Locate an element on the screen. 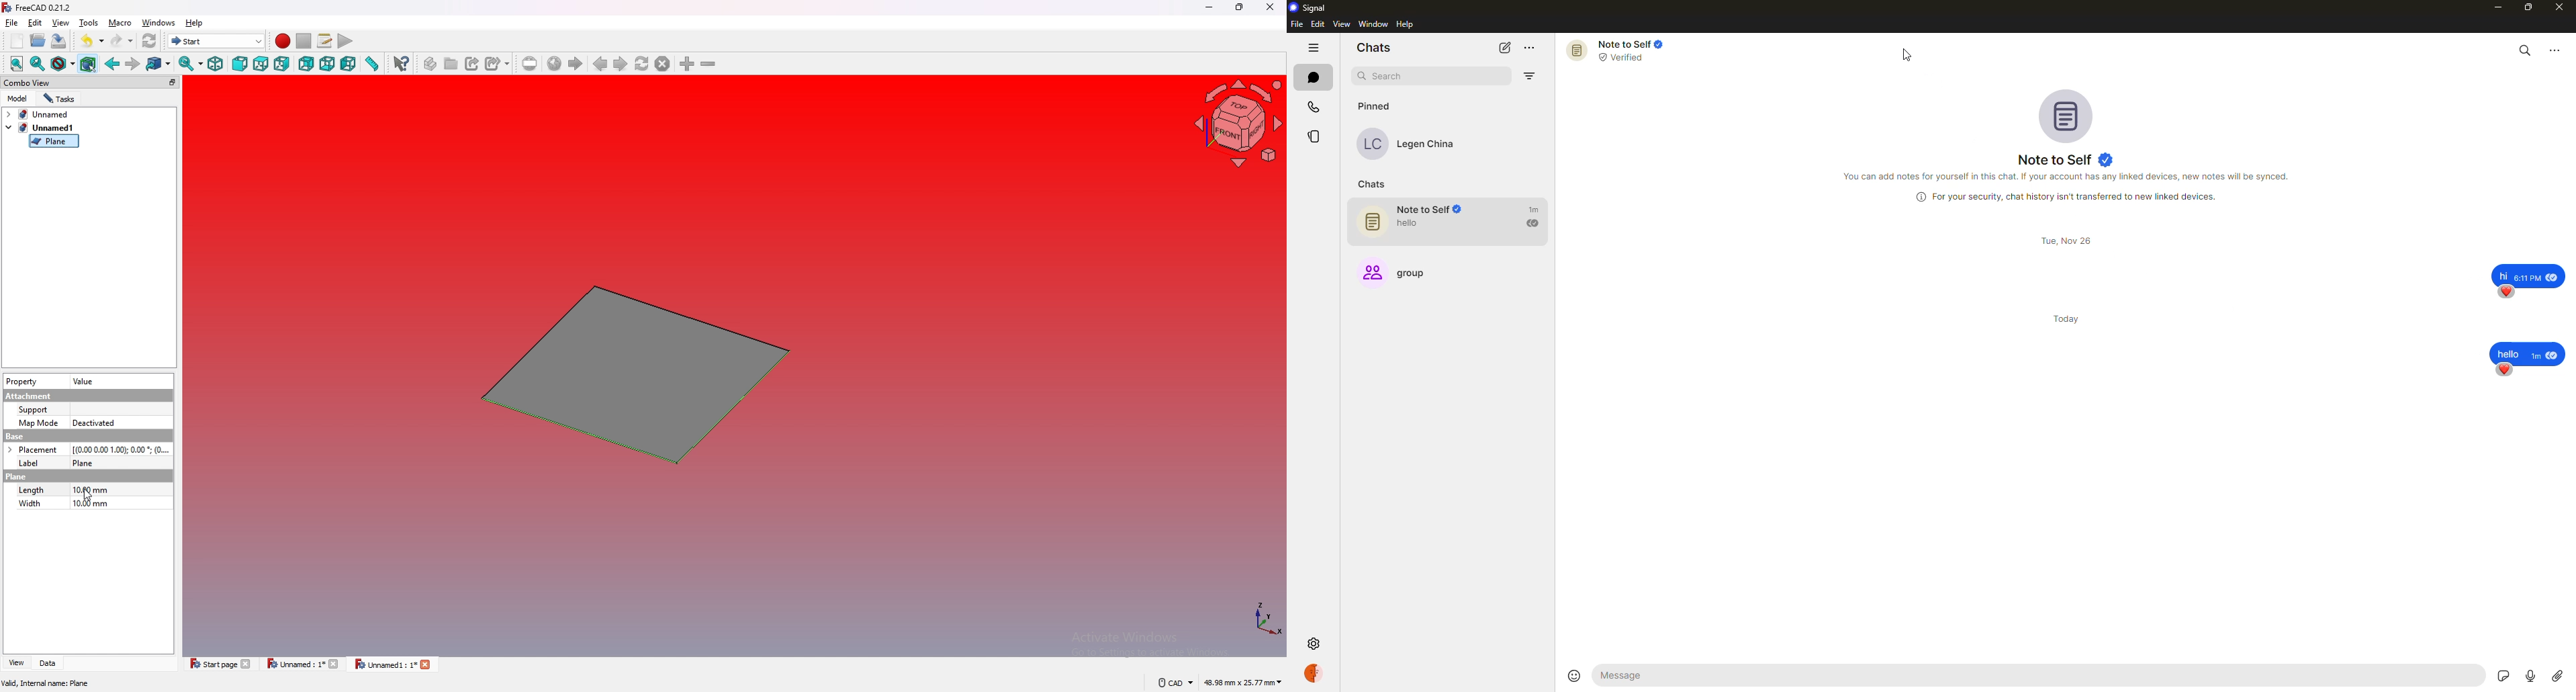 The height and width of the screenshot is (700, 2576). property is located at coordinates (21, 382).